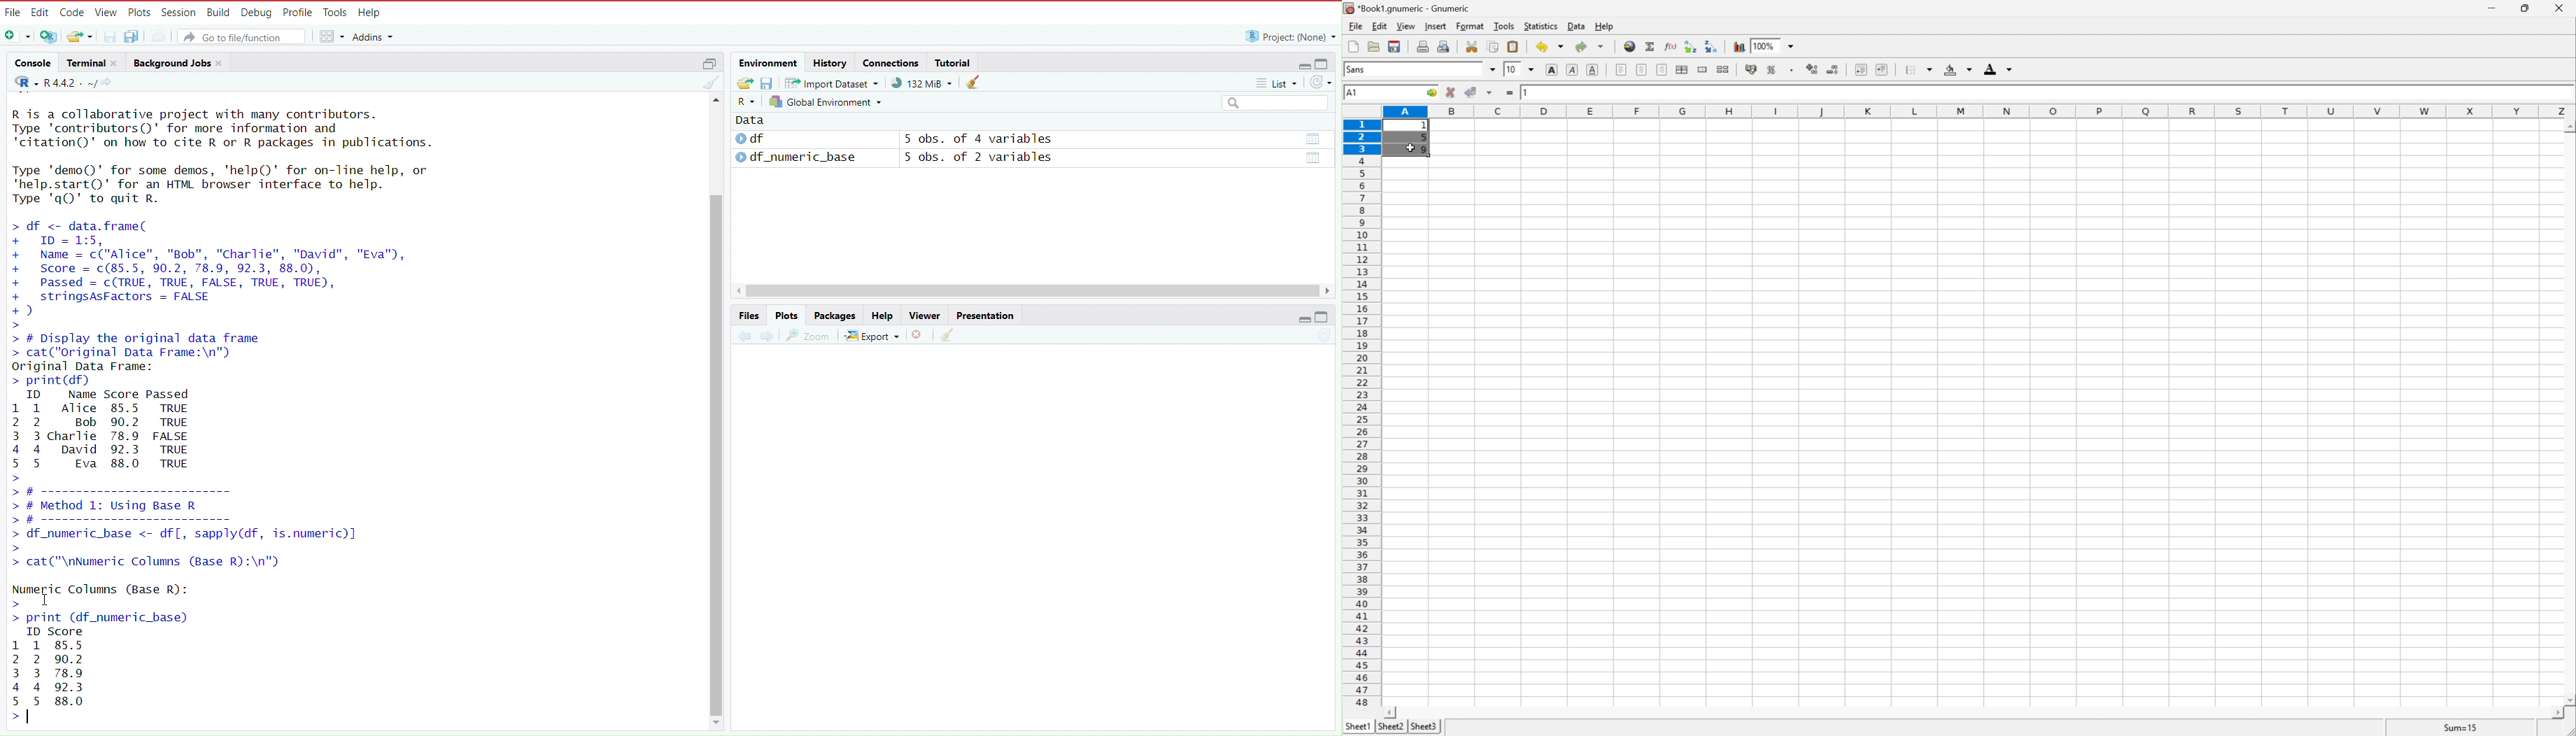 This screenshot has height=756, width=2576. Describe the element at coordinates (826, 103) in the screenshot. I see `Global environment` at that location.